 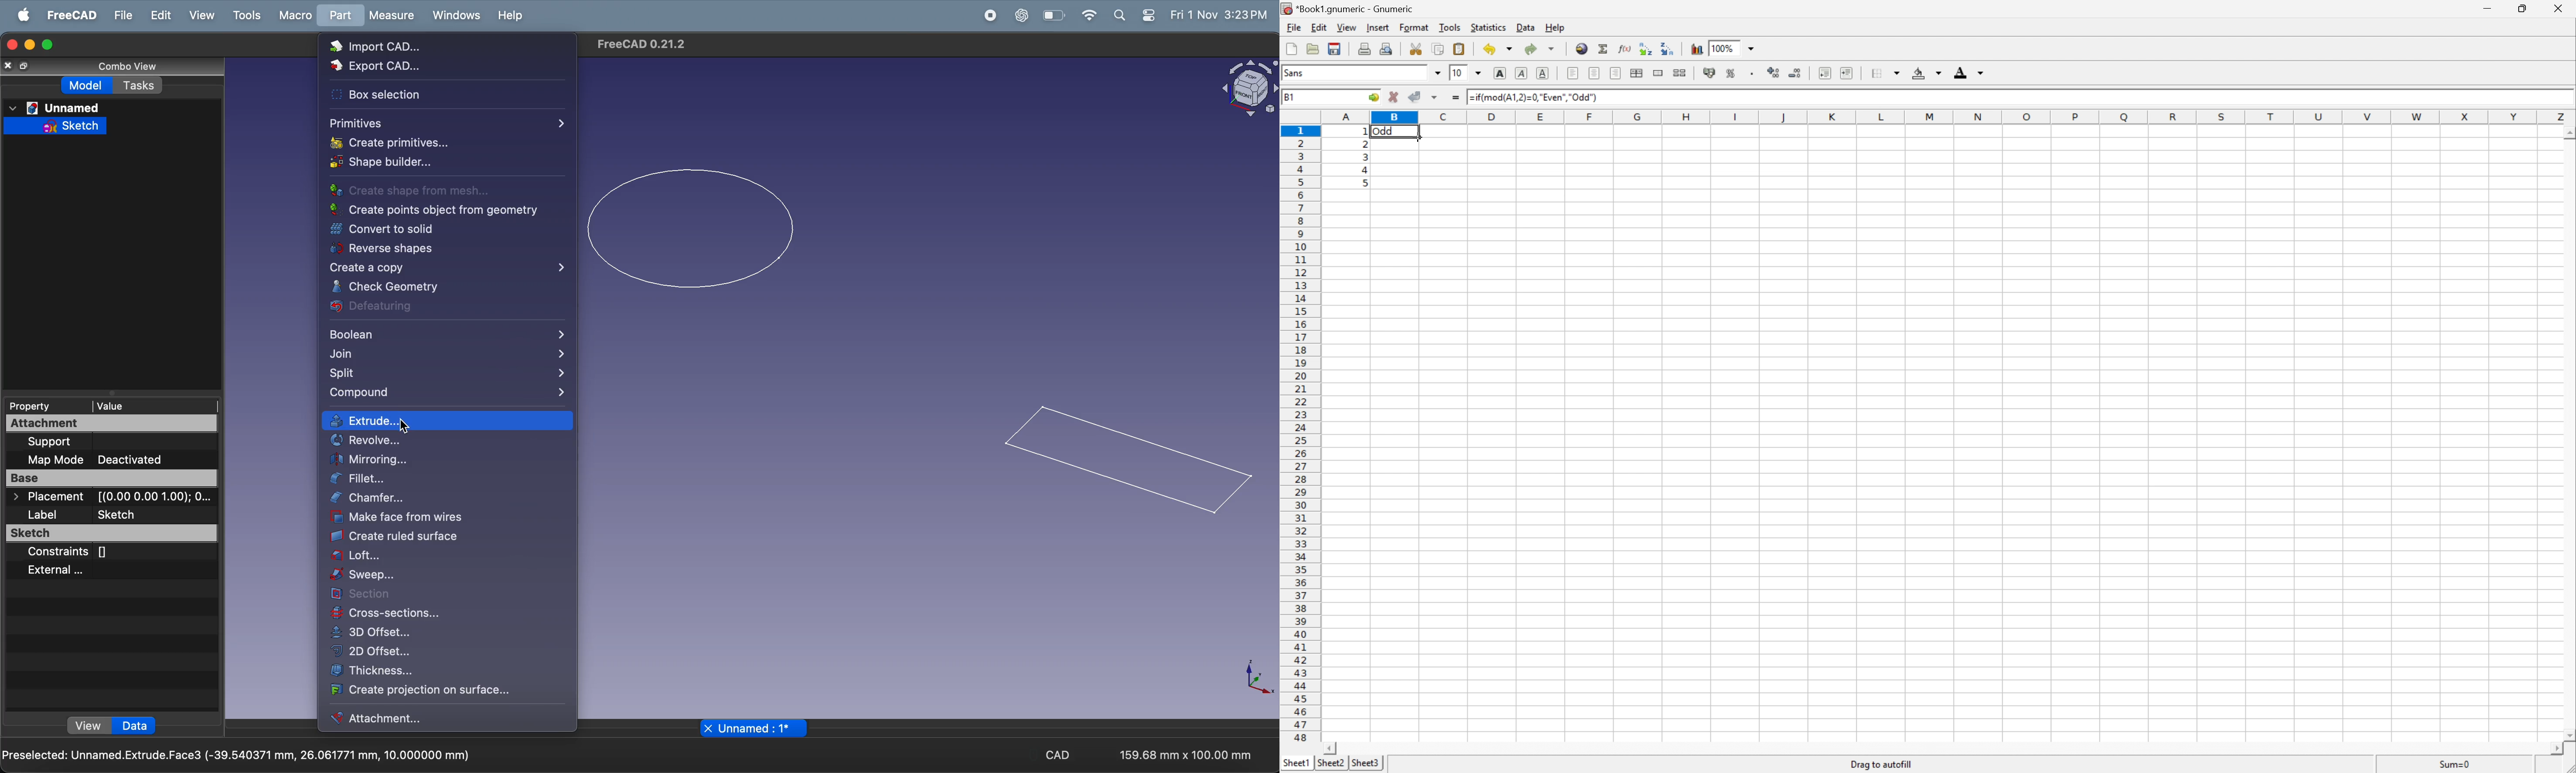 What do you see at coordinates (749, 729) in the screenshot?
I see `file name` at bounding box center [749, 729].